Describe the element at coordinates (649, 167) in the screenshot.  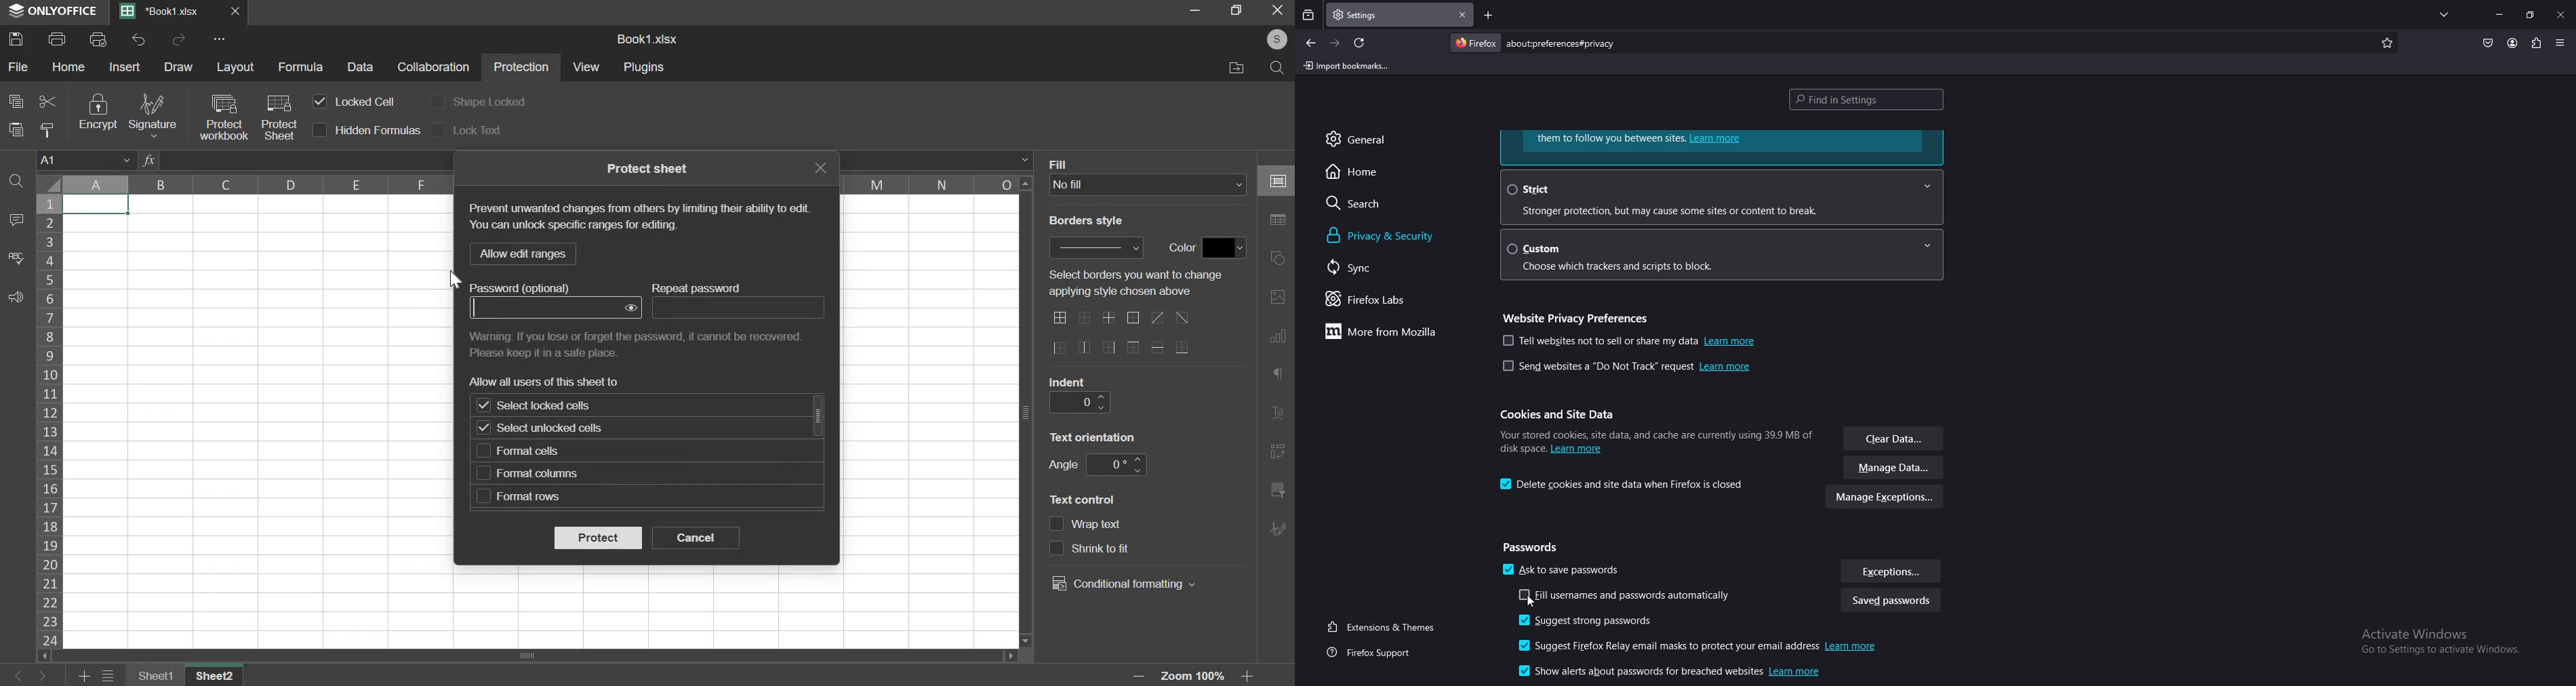
I see `text` at that location.